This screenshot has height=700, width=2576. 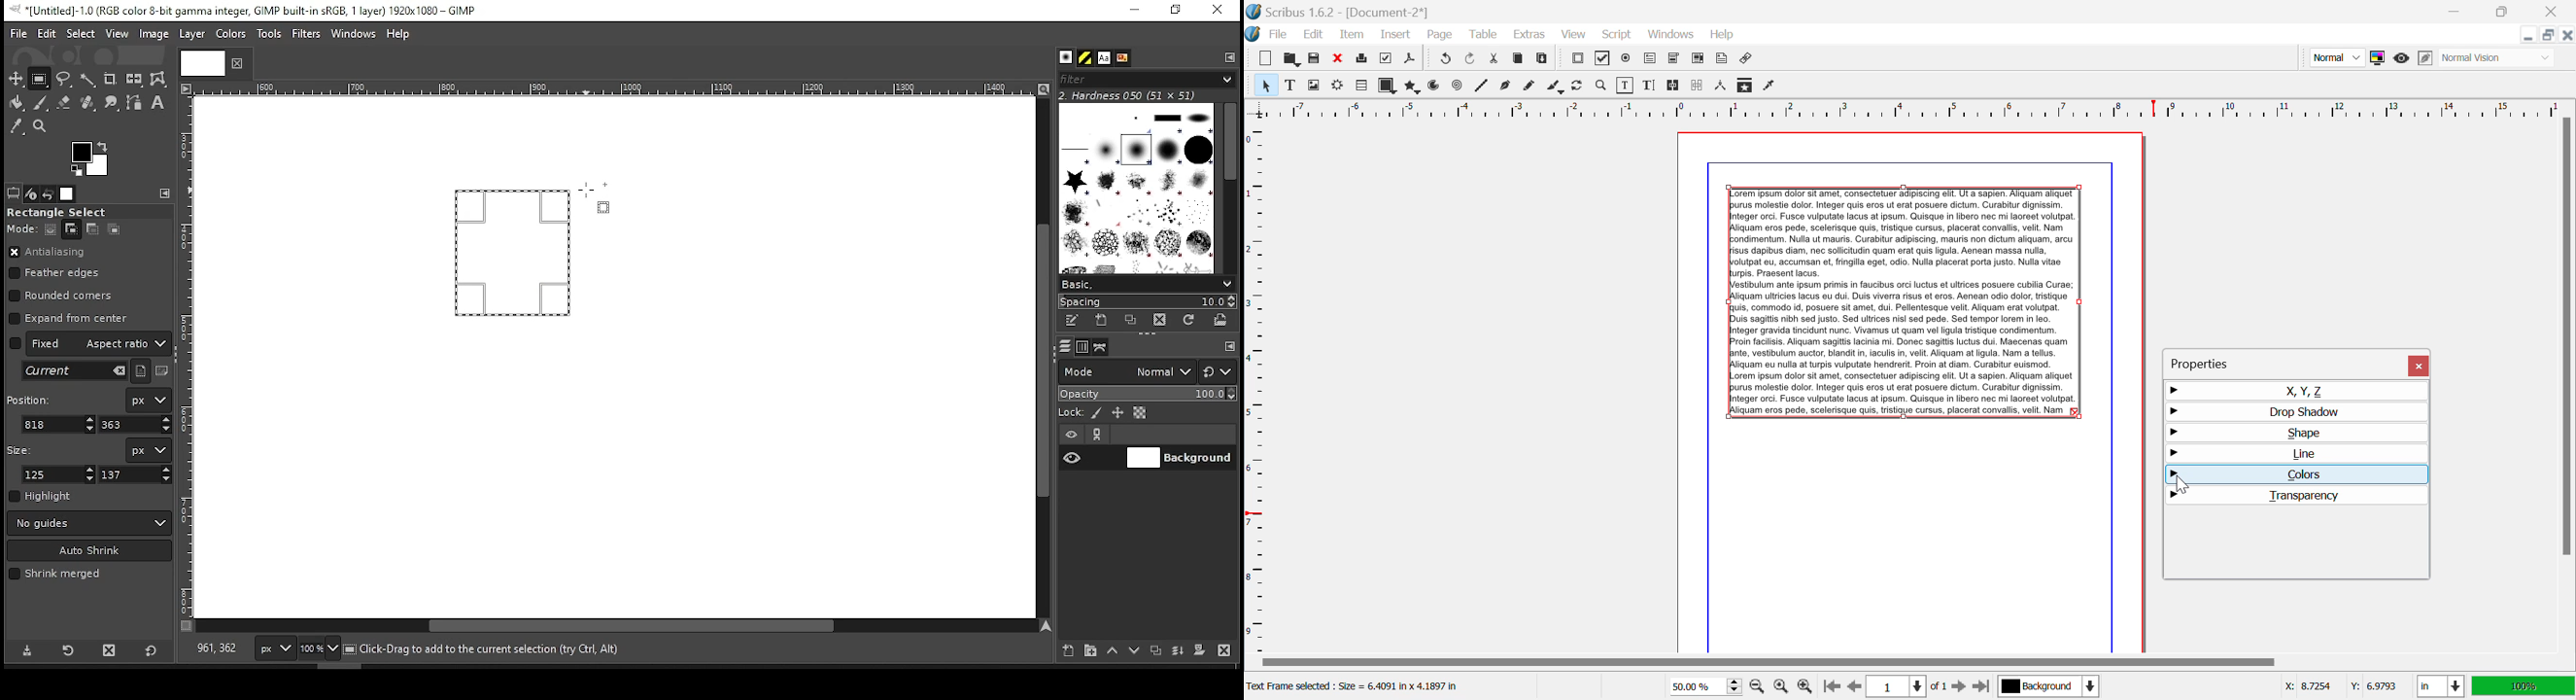 What do you see at coordinates (1187, 322) in the screenshot?
I see `refresh brushes` at bounding box center [1187, 322].